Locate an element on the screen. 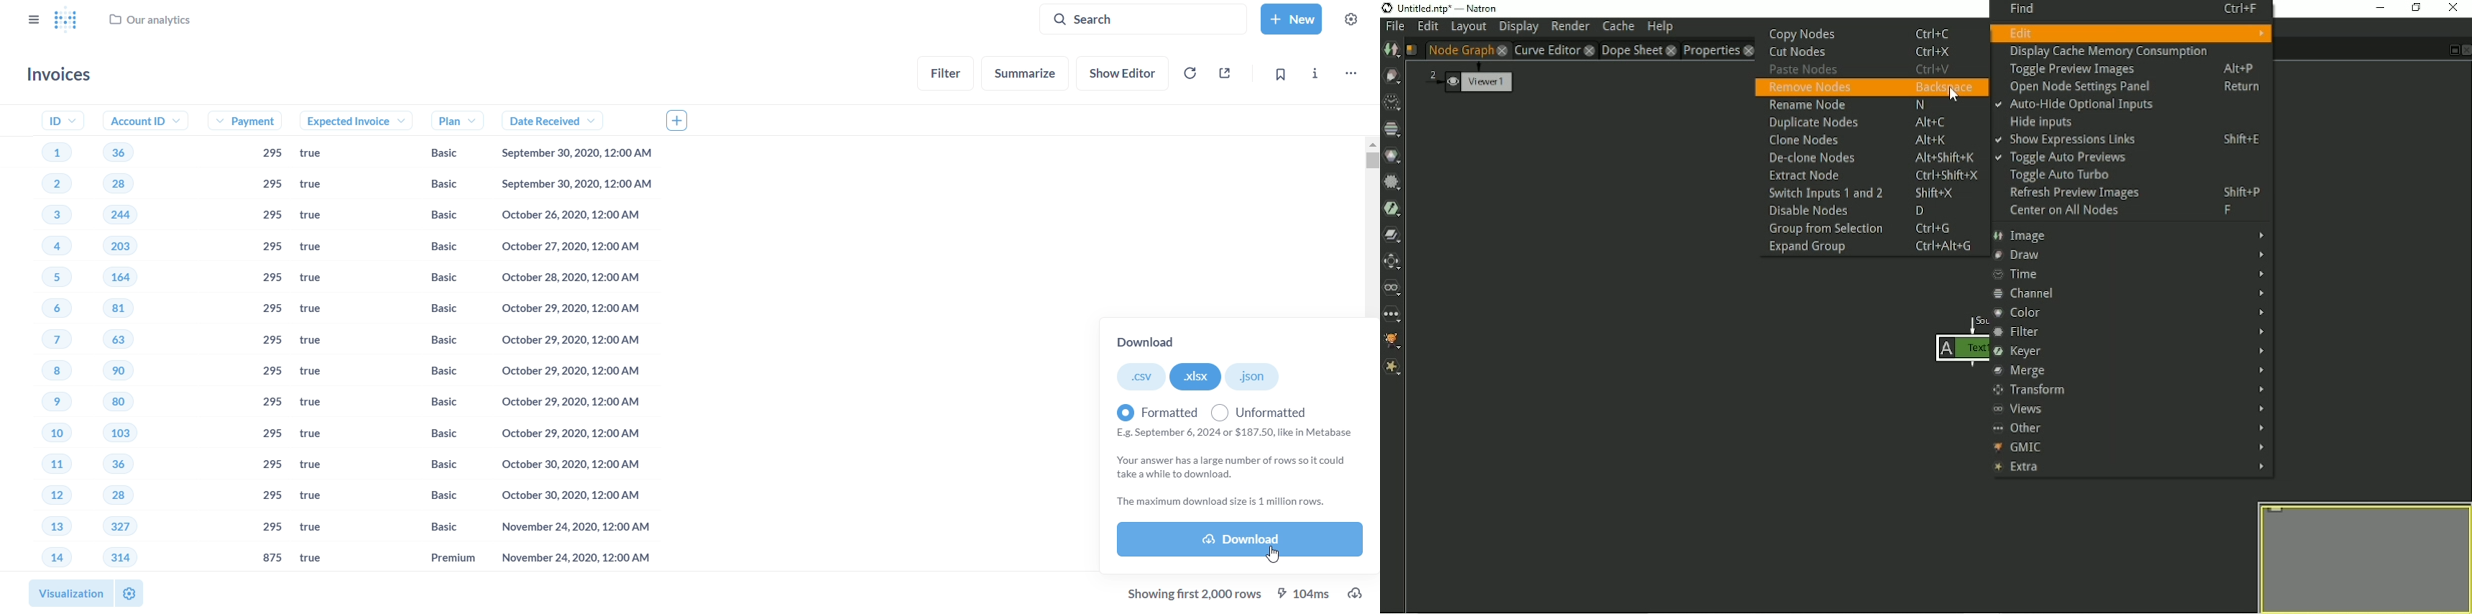  Views is located at coordinates (1394, 288).